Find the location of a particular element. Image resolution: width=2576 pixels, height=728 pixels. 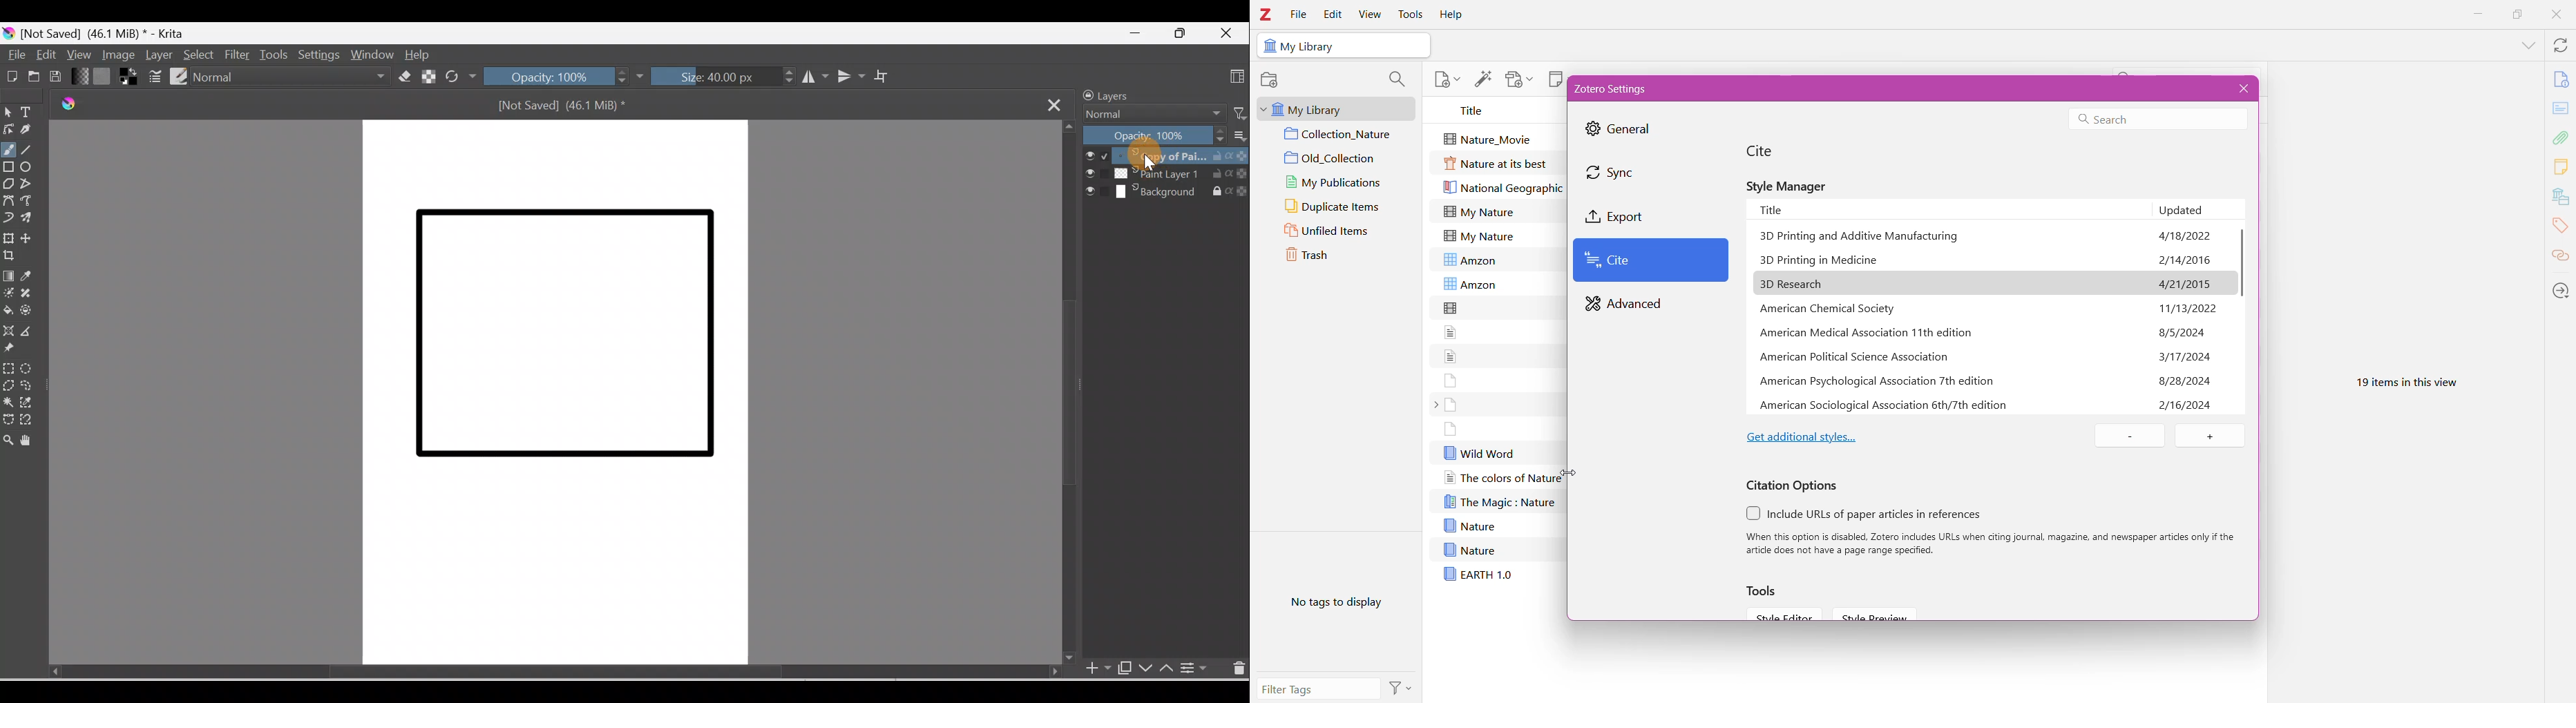

Wild Word is located at coordinates (1480, 452).